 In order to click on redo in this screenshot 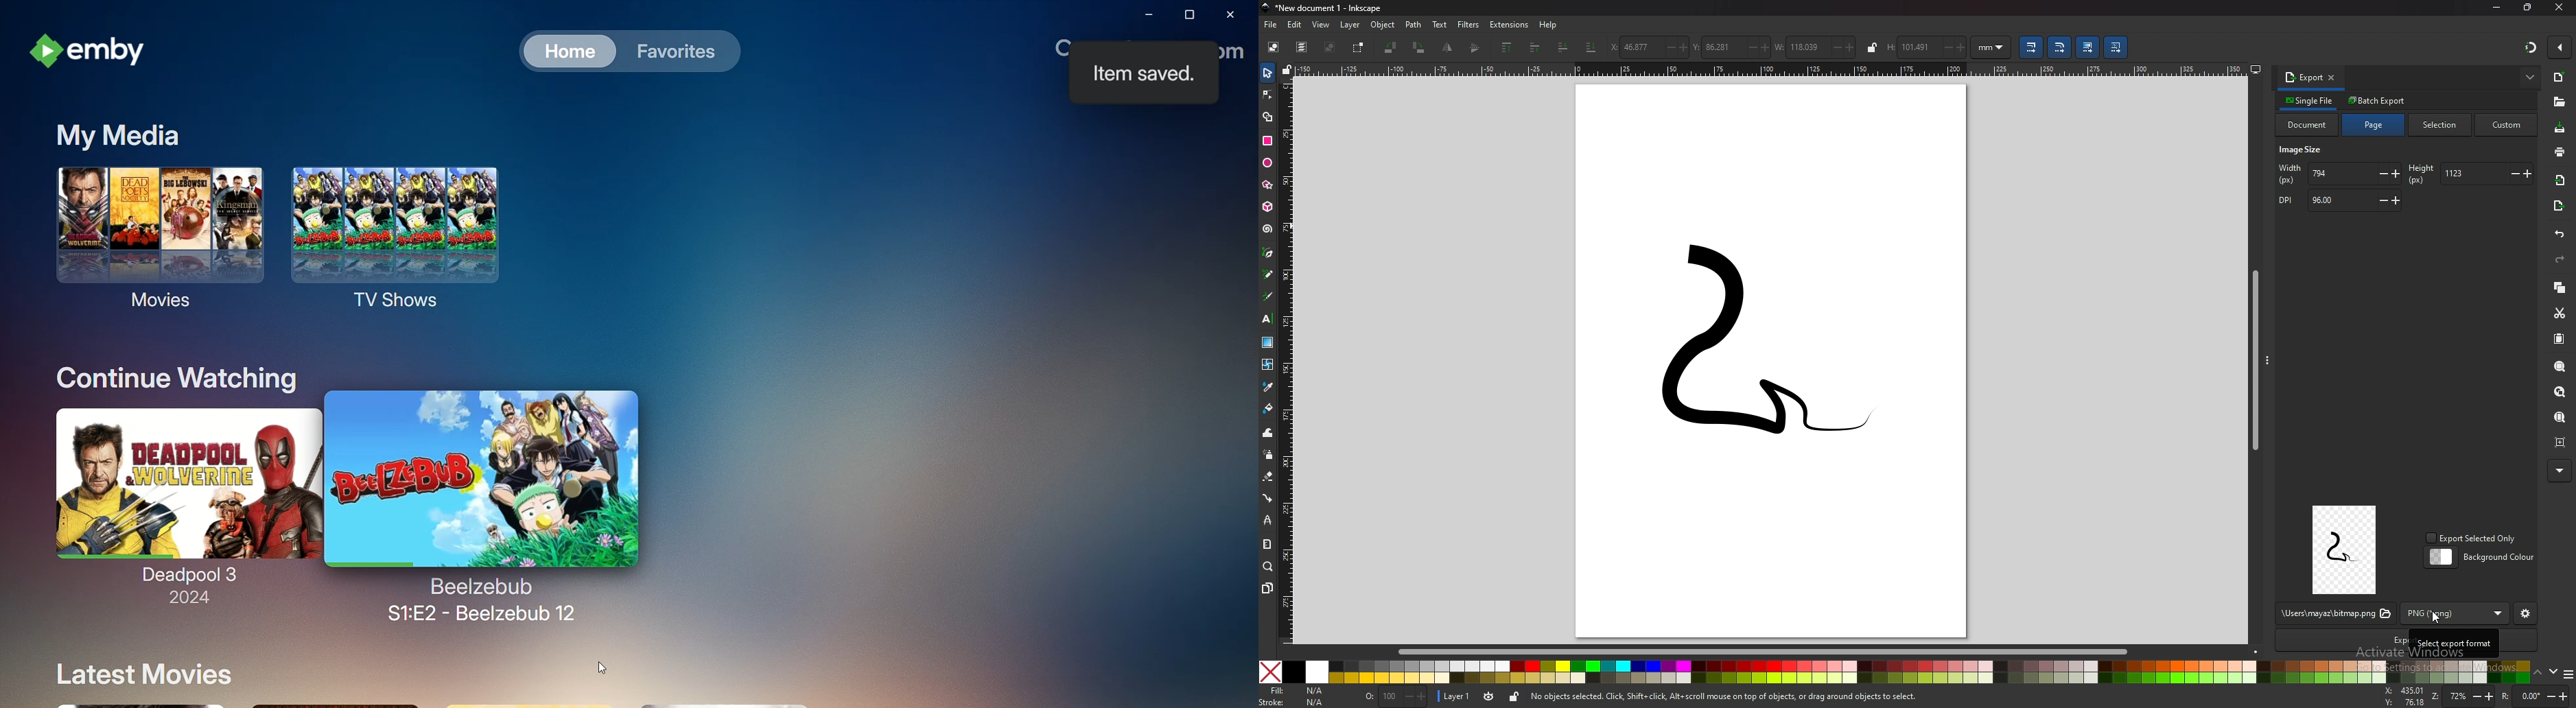, I will do `click(2561, 259)`.